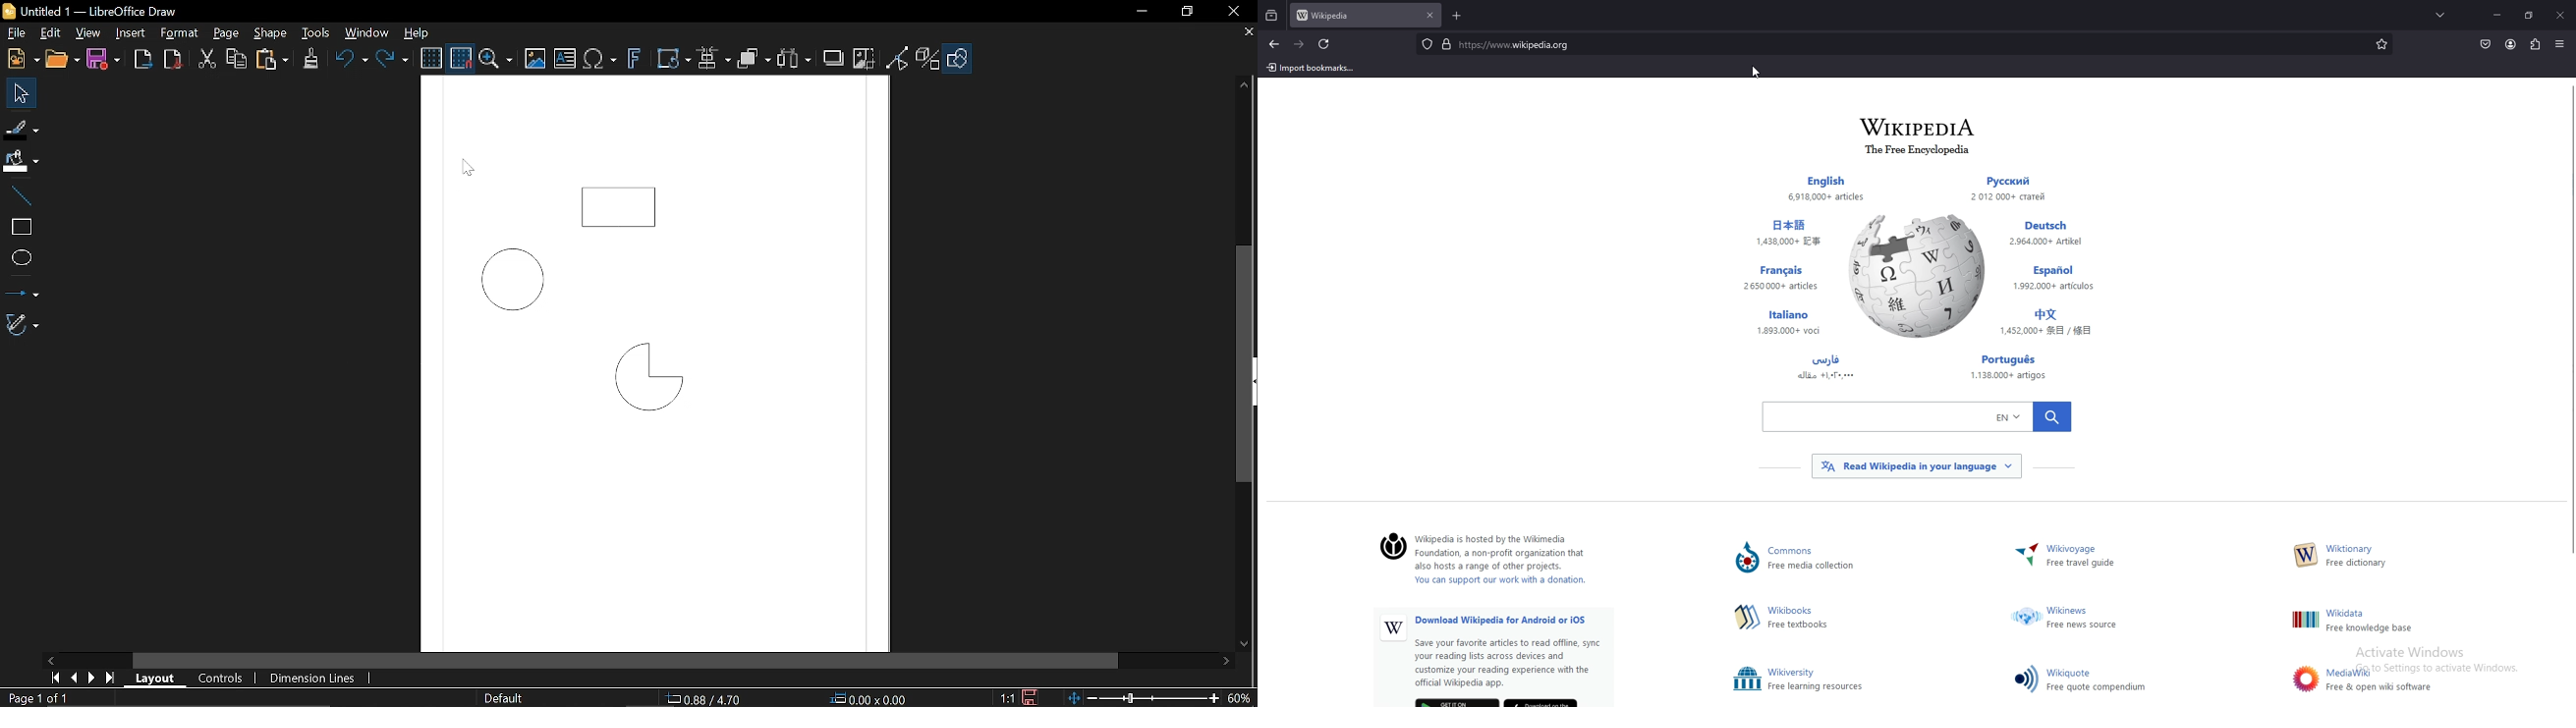  What do you see at coordinates (85, 34) in the screenshot?
I see `View` at bounding box center [85, 34].